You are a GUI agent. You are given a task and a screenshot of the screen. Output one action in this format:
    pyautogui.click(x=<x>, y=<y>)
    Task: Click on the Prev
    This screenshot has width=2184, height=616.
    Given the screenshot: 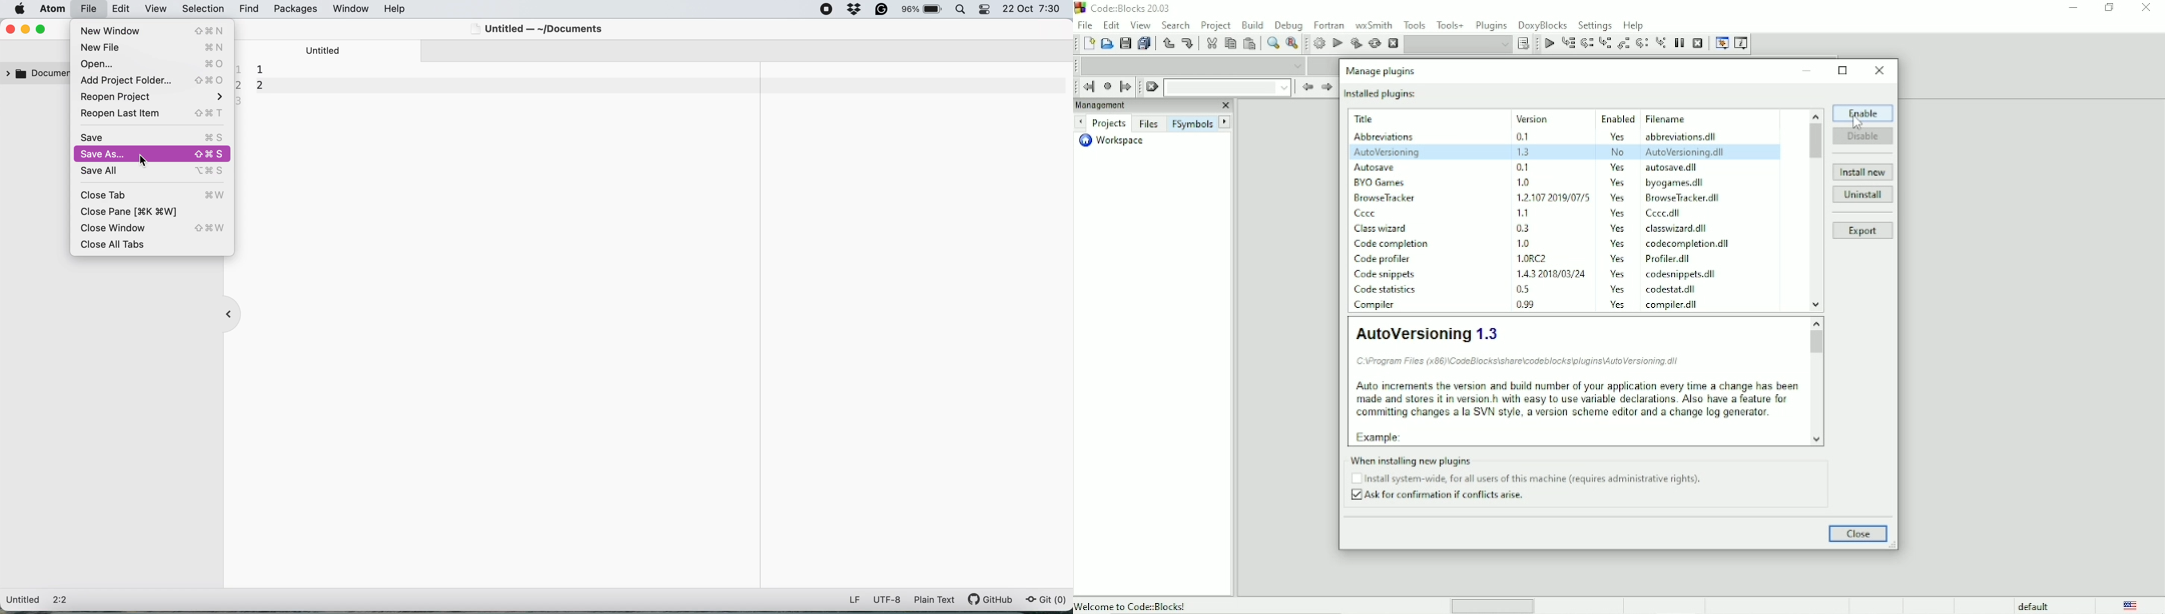 What is the action you would take?
    pyautogui.click(x=1082, y=122)
    